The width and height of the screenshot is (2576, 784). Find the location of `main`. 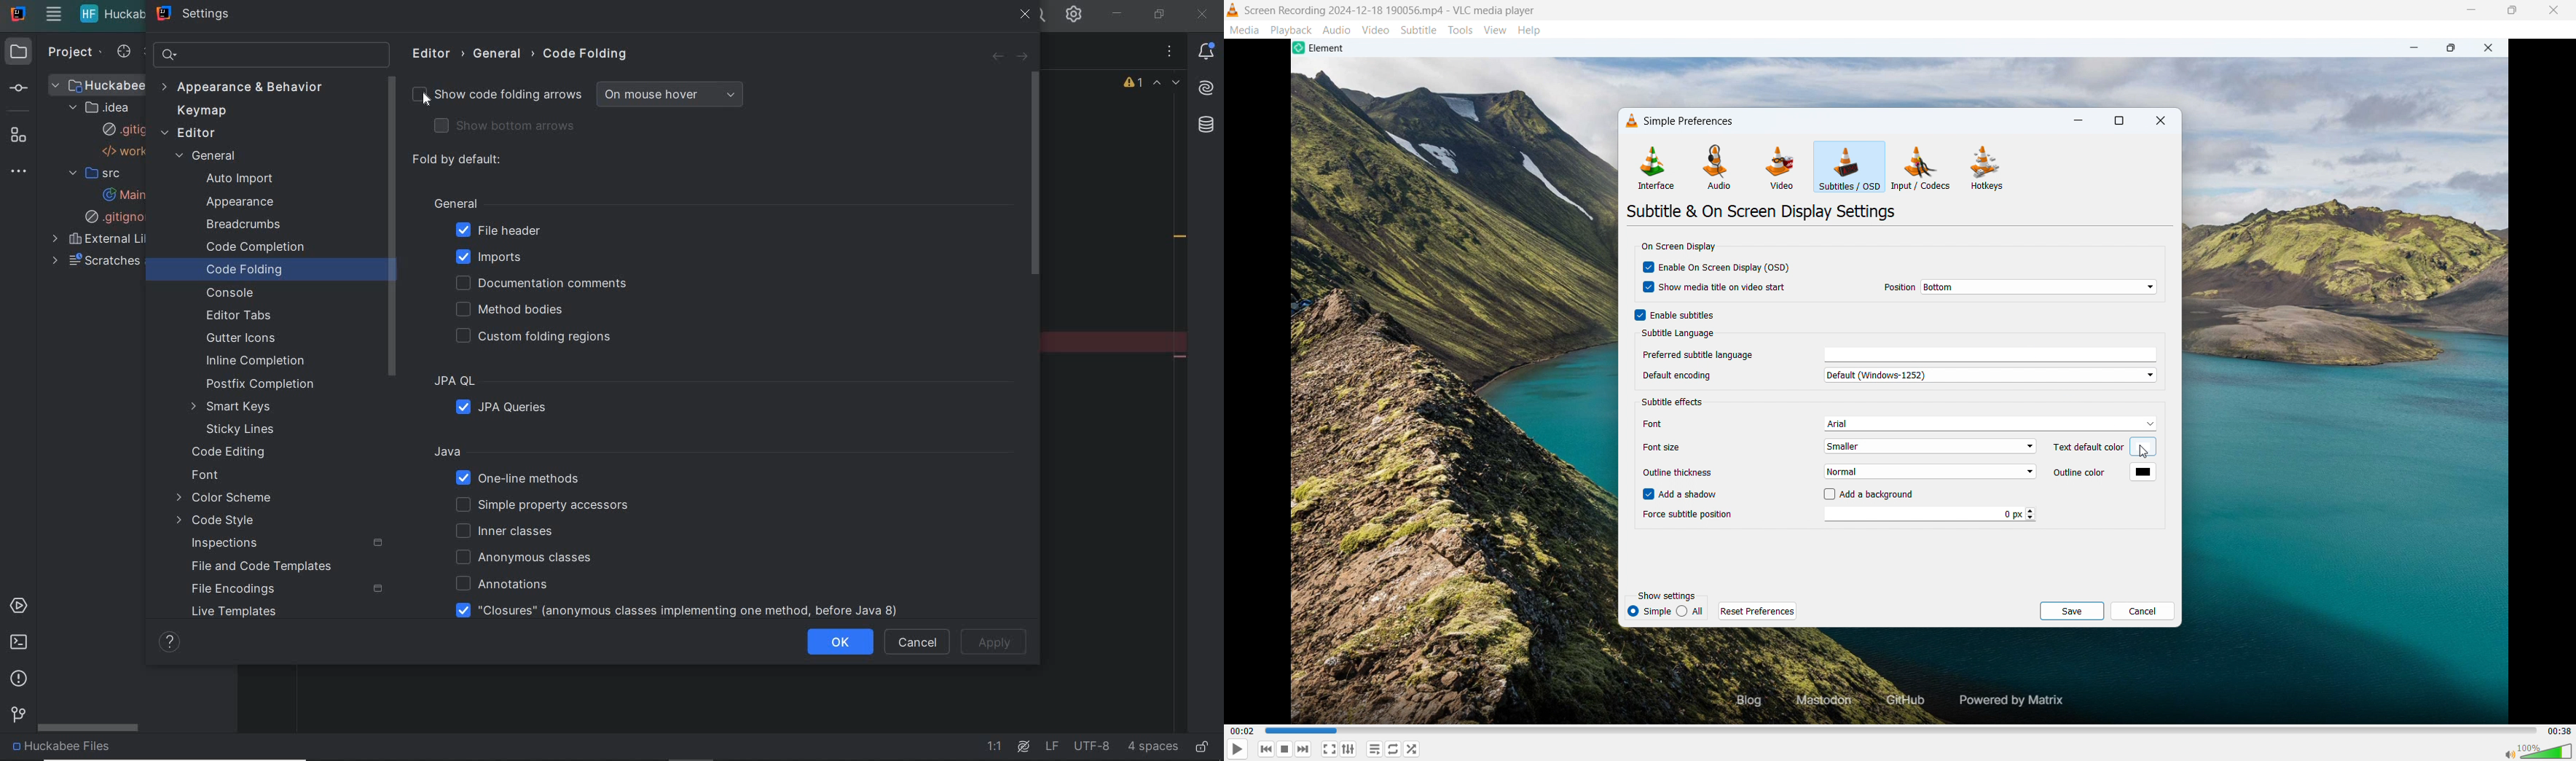

main is located at coordinates (133, 193).